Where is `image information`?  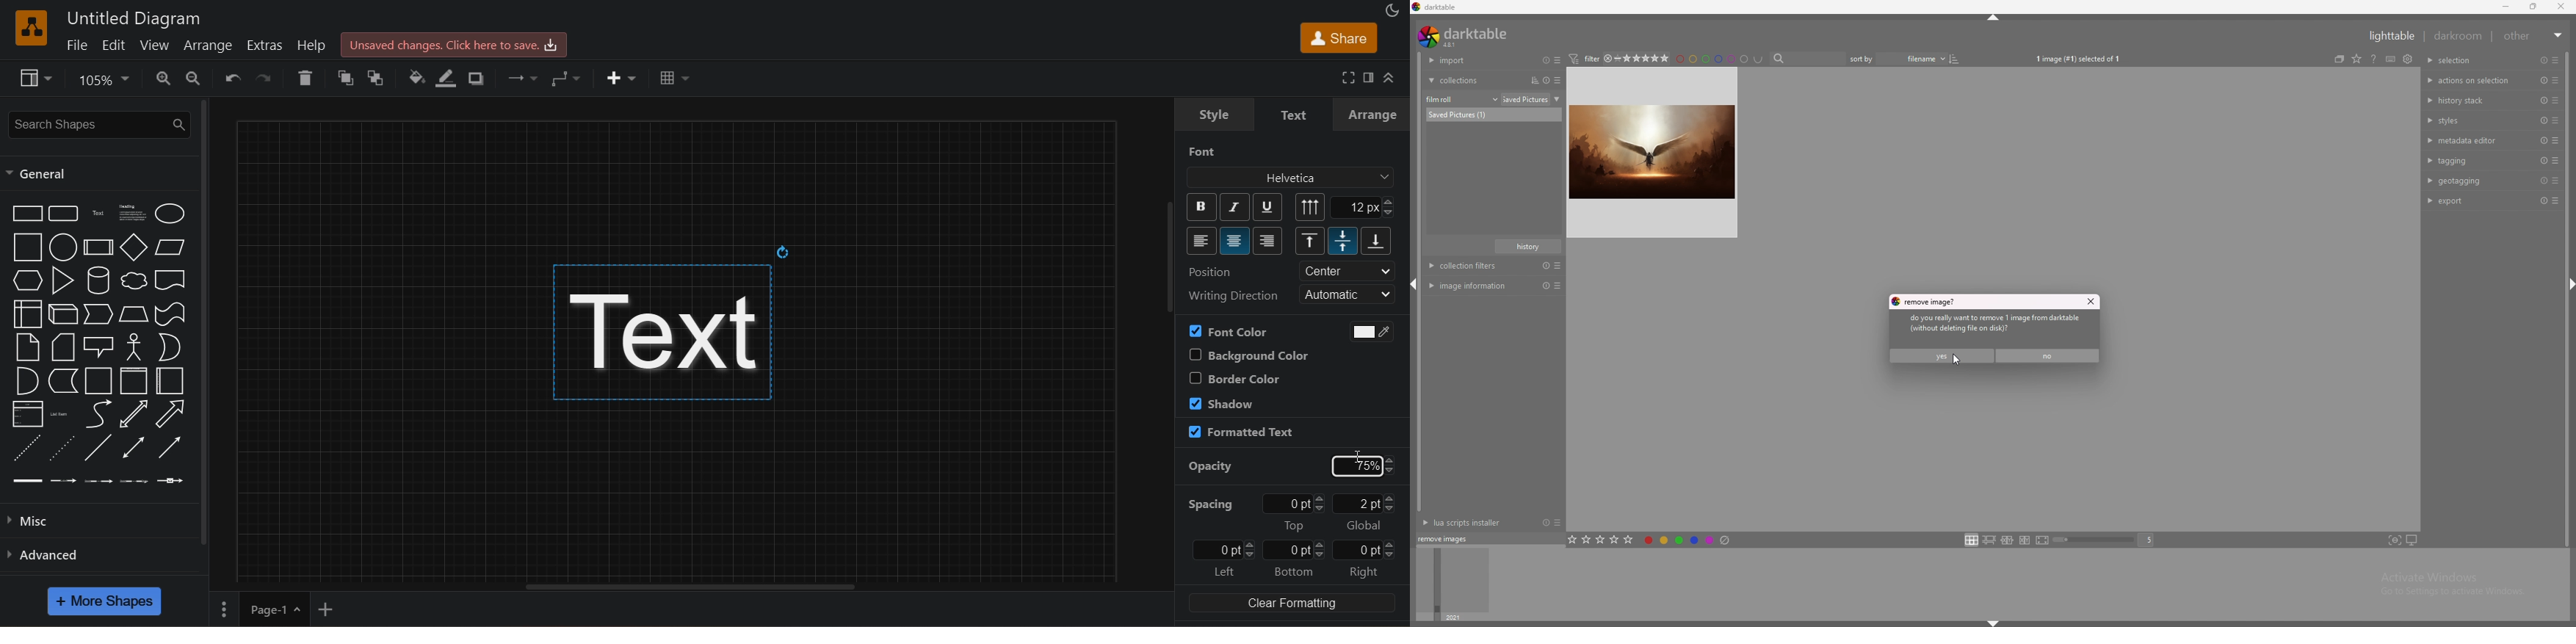
image information is located at coordinates (1494, 286).